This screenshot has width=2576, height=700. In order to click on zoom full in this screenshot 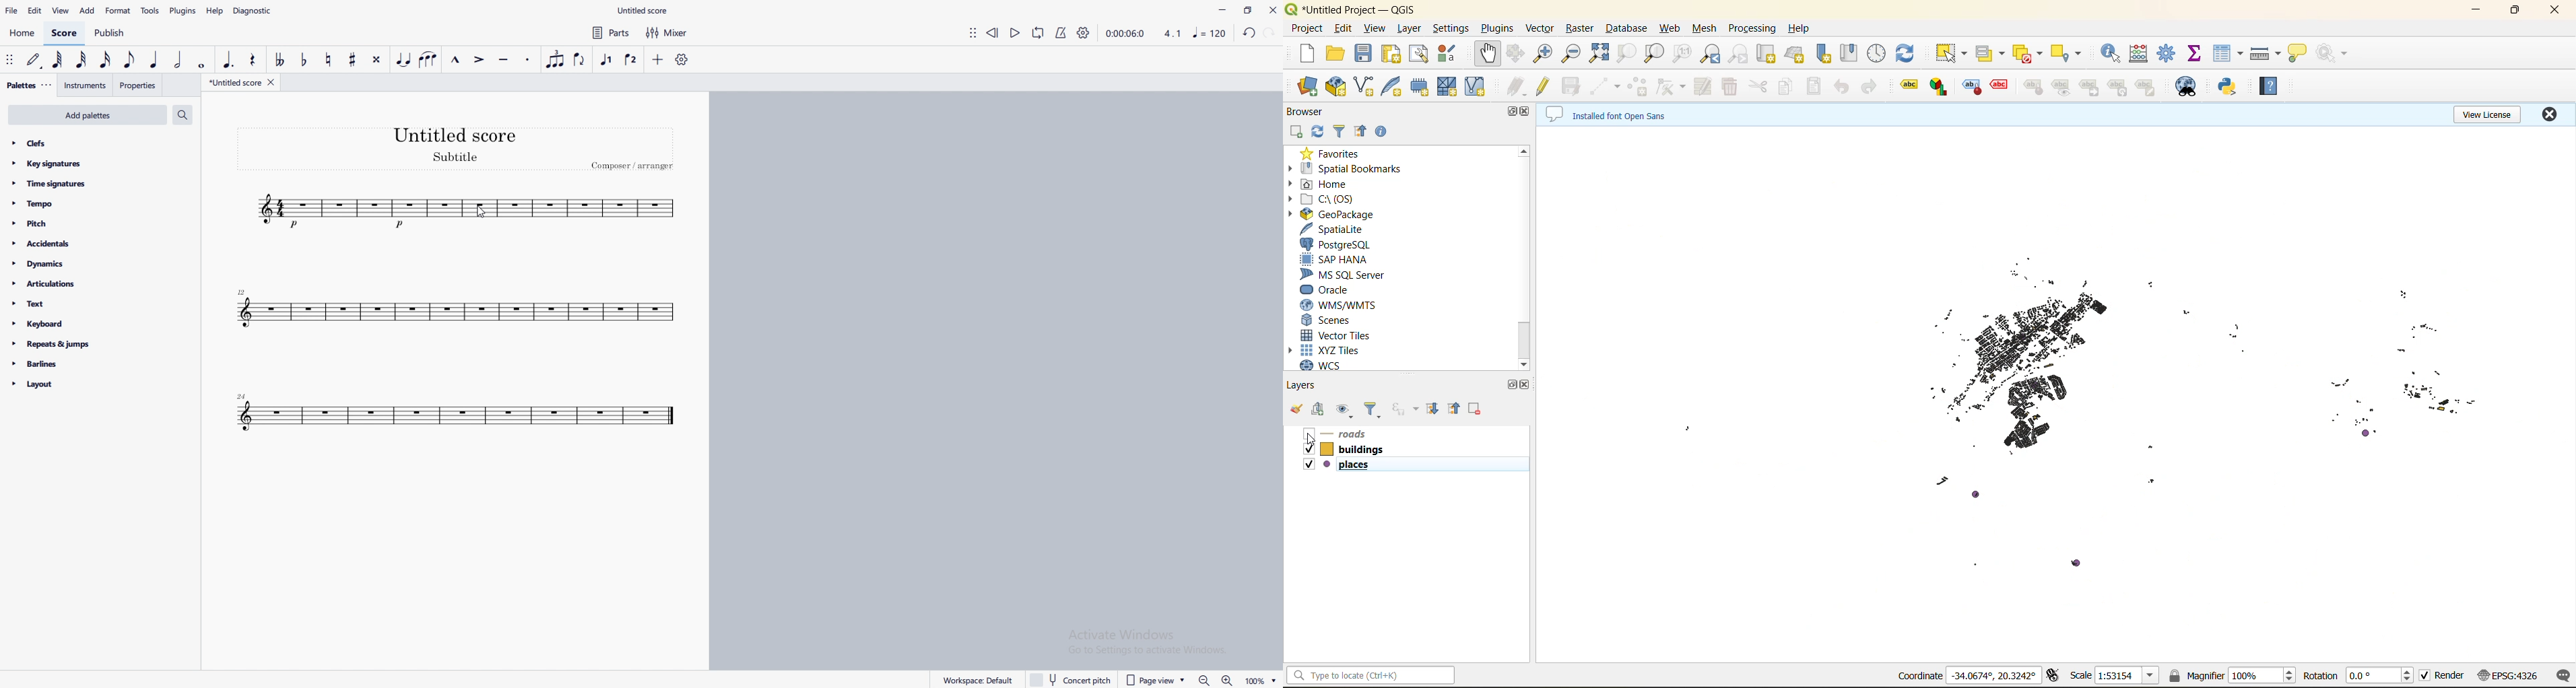, I will do `click(1603, 54)`.